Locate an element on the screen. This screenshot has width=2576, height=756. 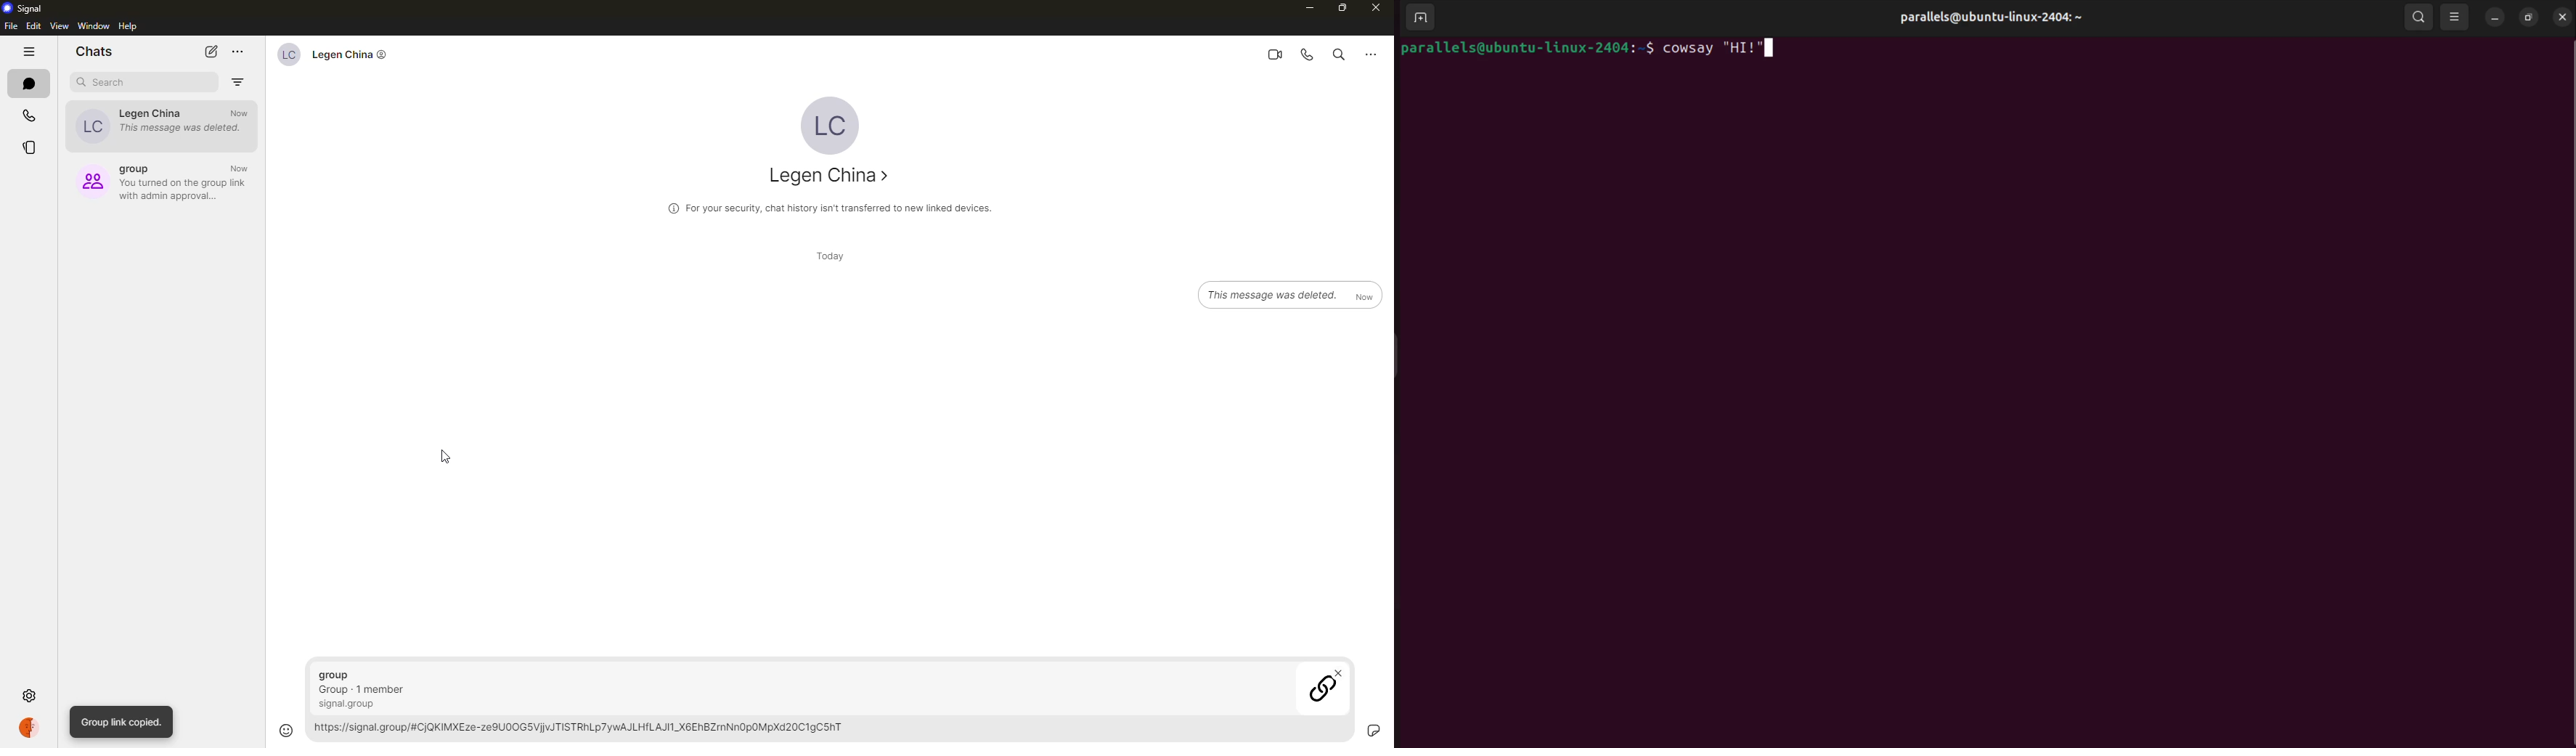
profile is located at coordinates (31, 727).